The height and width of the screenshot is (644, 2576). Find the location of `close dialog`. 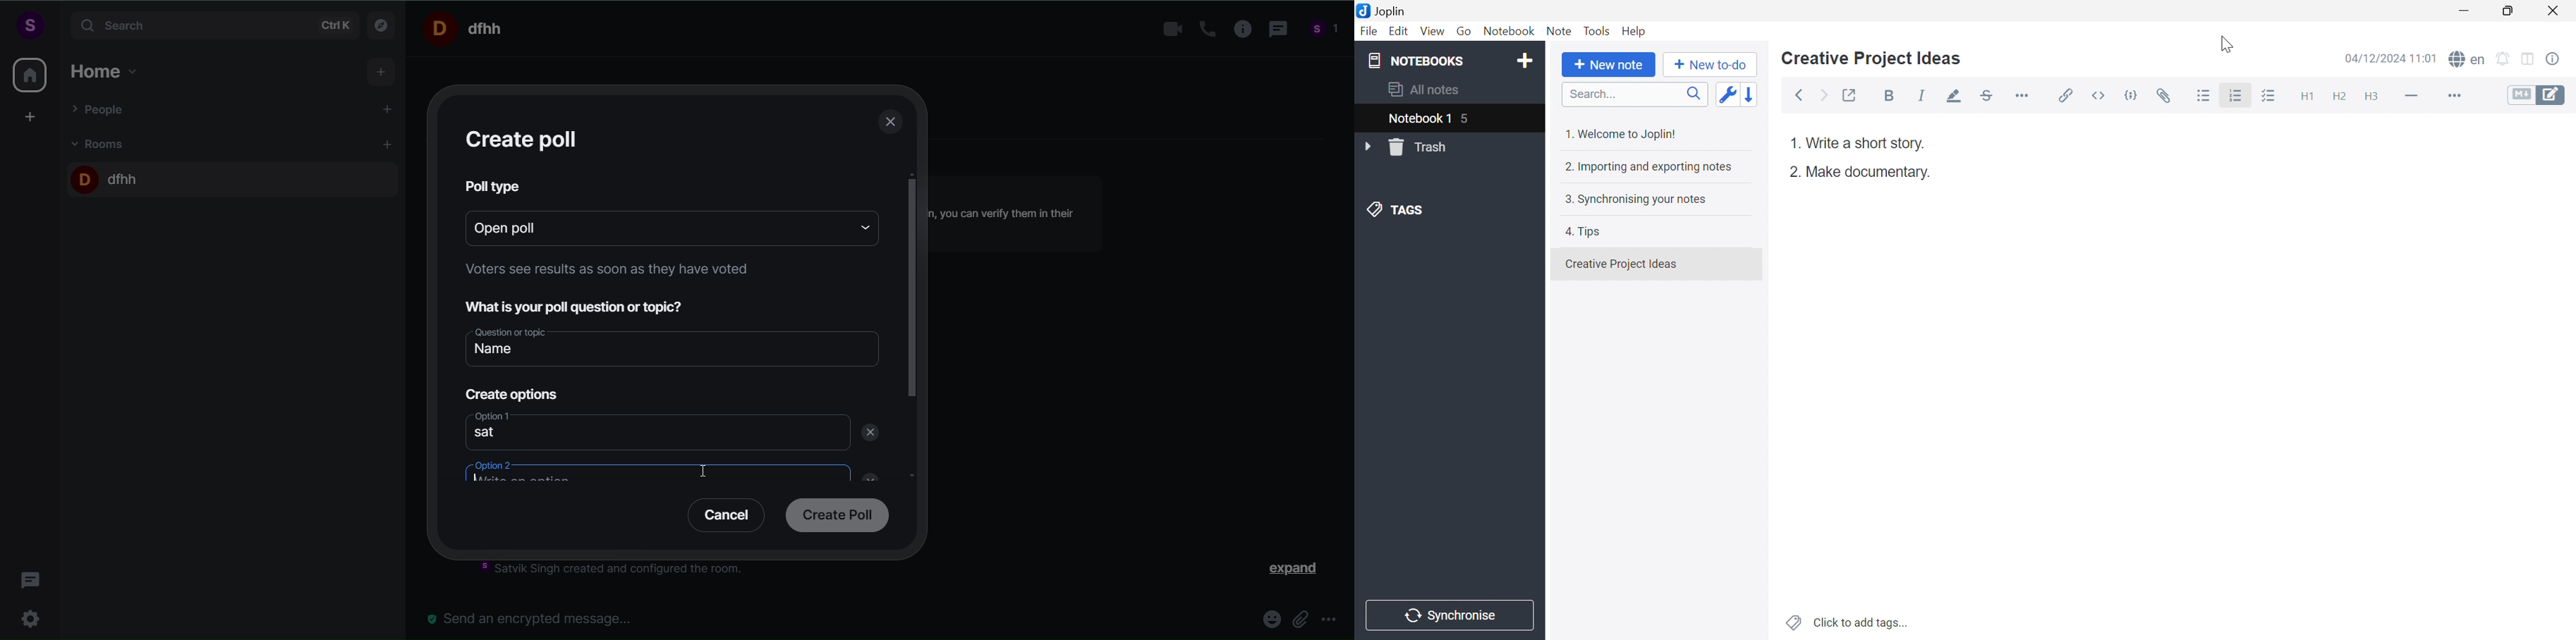

close dialog is located at coordinates (892, 124).